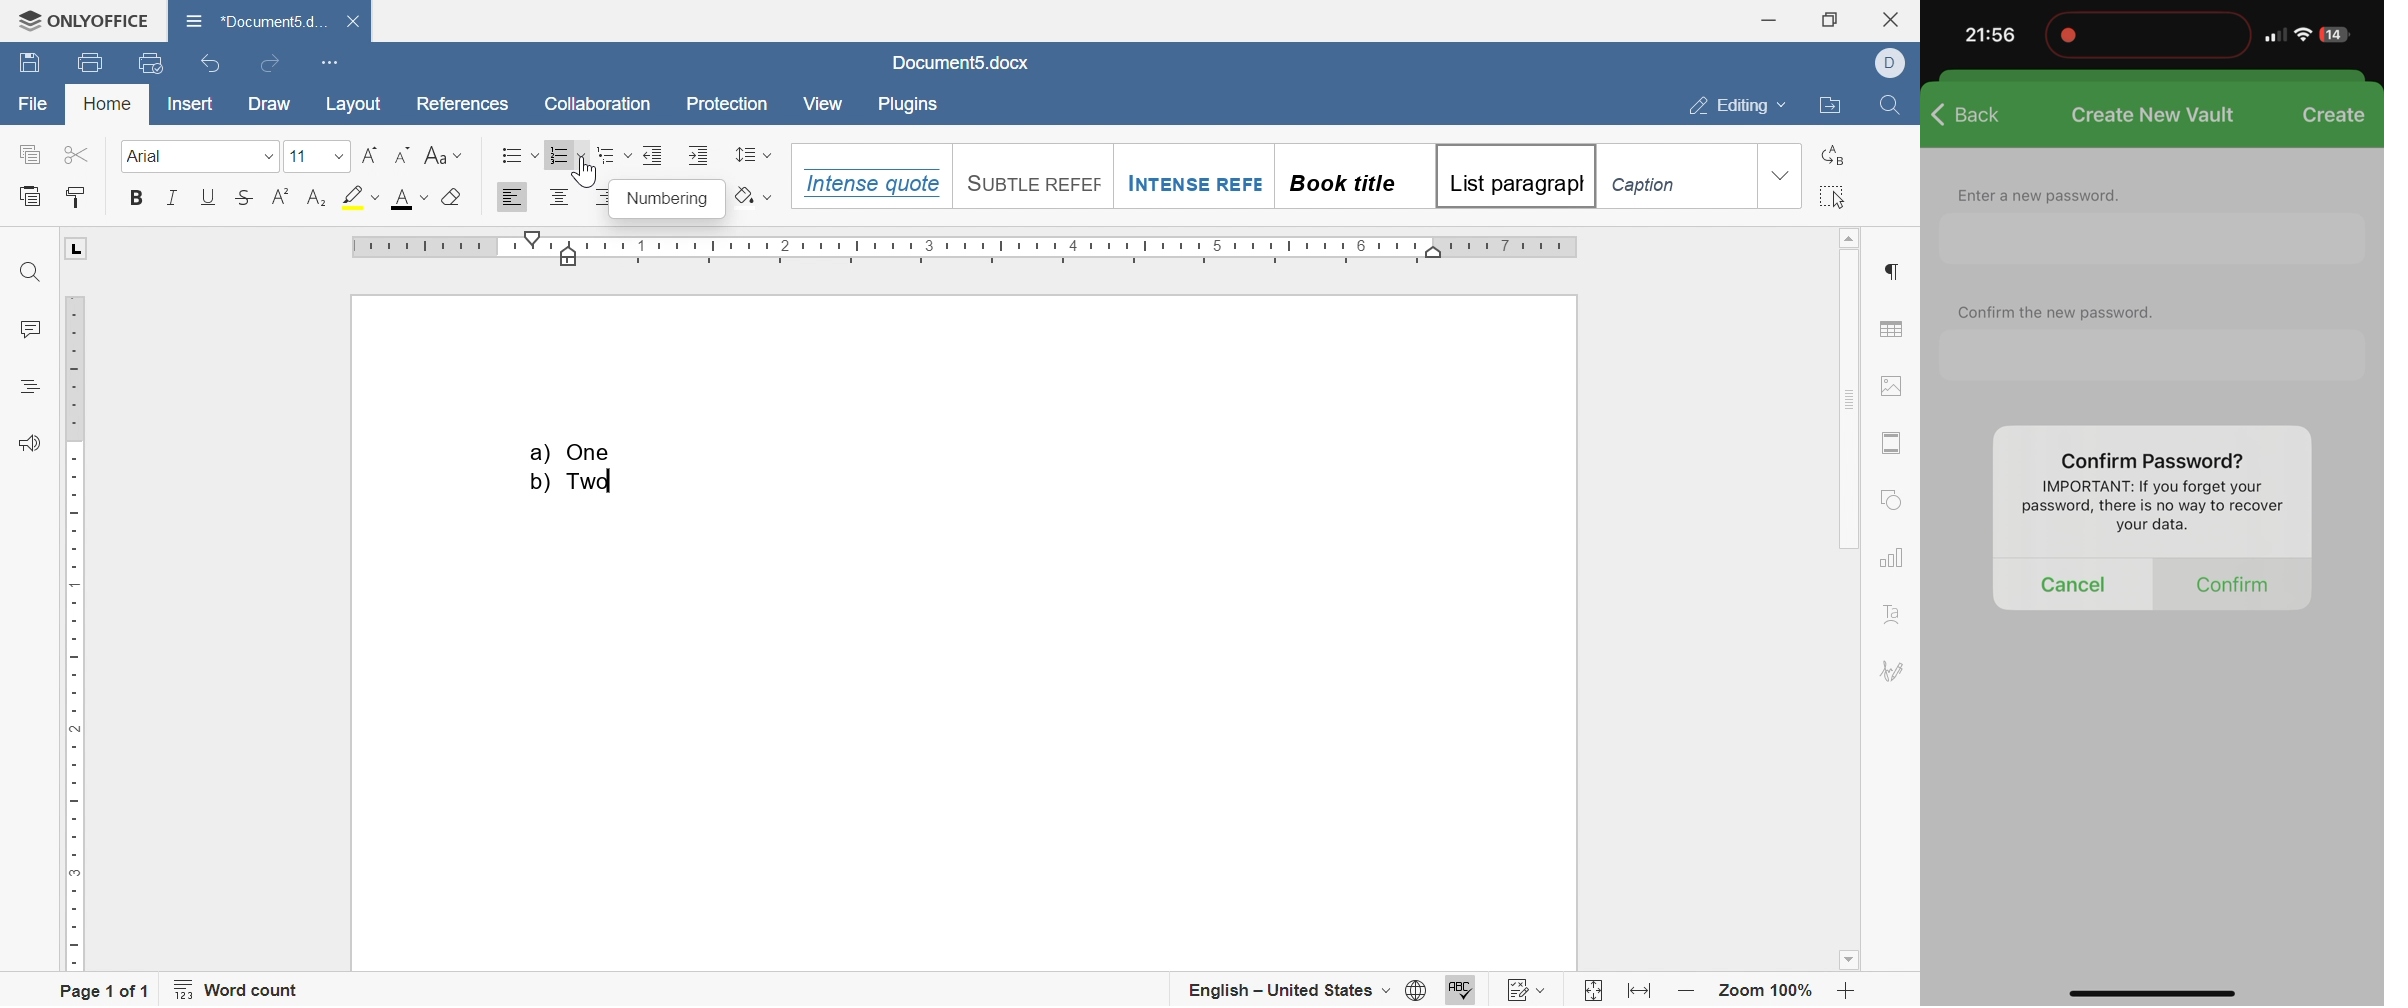 Image resolution: width=2408 pixels, height=1008 pixels. I want to click on change case, so click(445, 156).